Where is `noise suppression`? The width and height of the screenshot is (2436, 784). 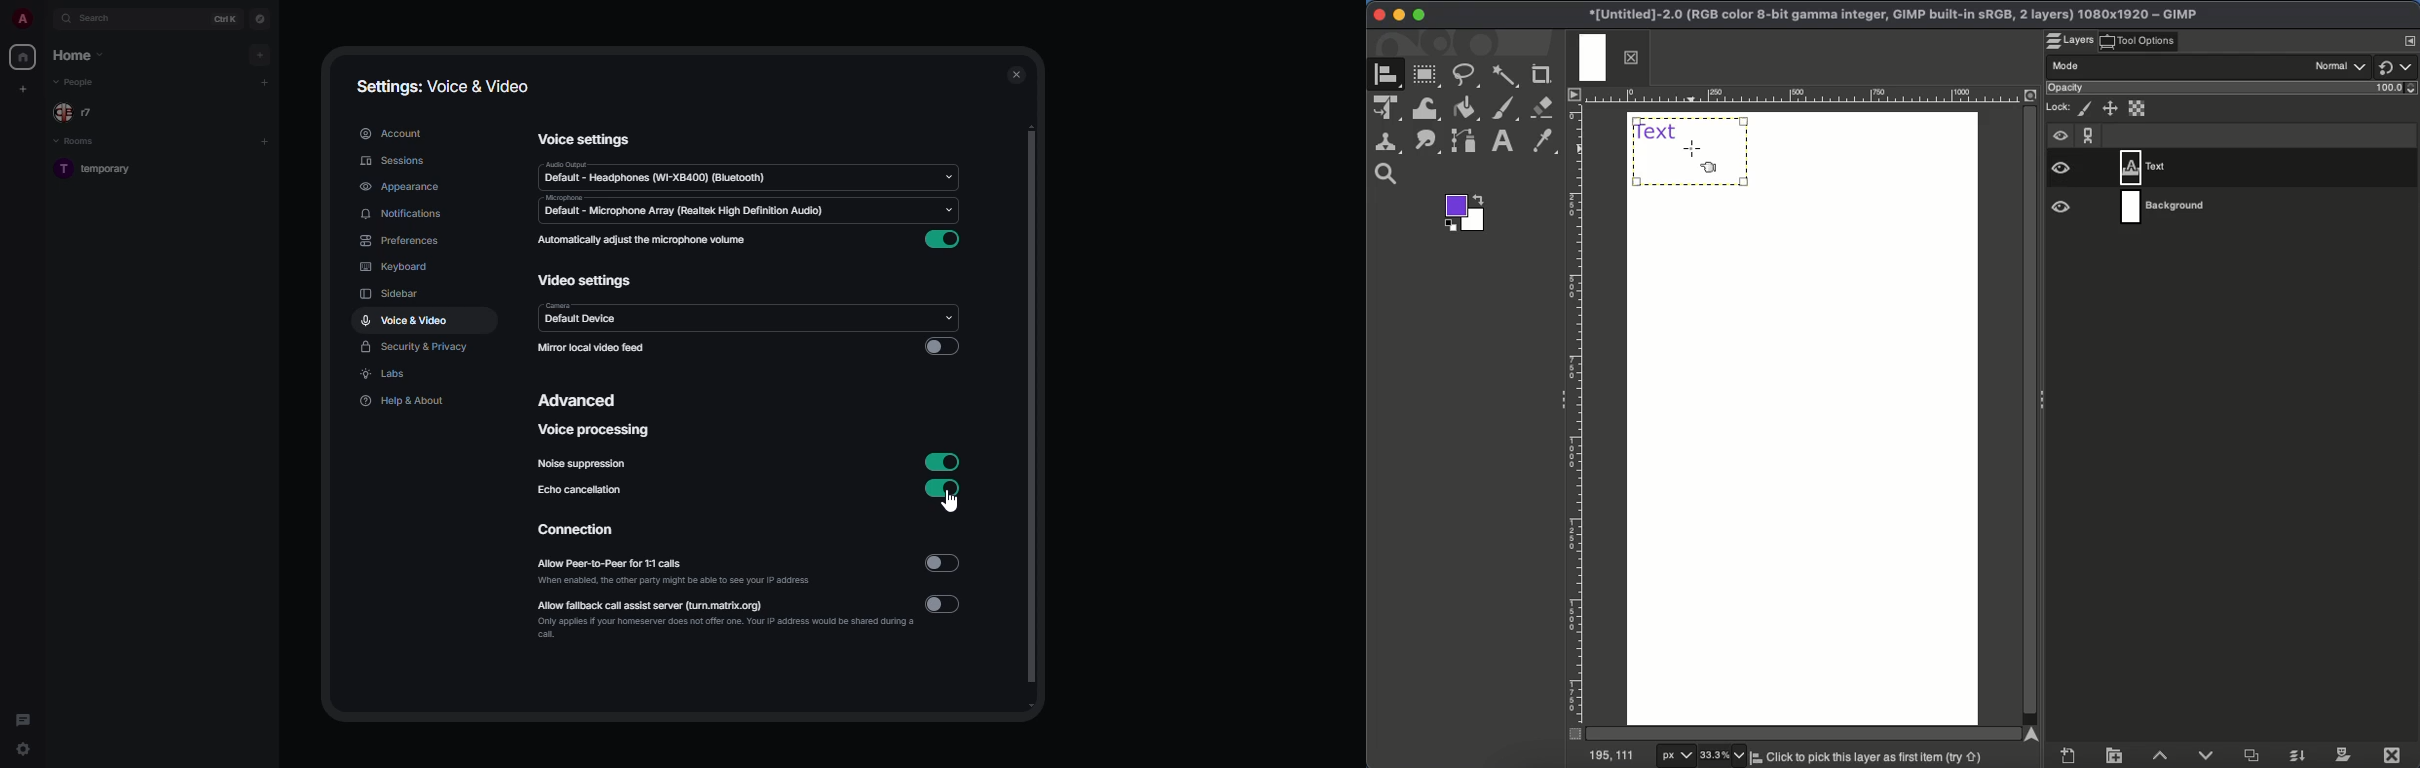
noise suppression is located at coordinates (581, 465).